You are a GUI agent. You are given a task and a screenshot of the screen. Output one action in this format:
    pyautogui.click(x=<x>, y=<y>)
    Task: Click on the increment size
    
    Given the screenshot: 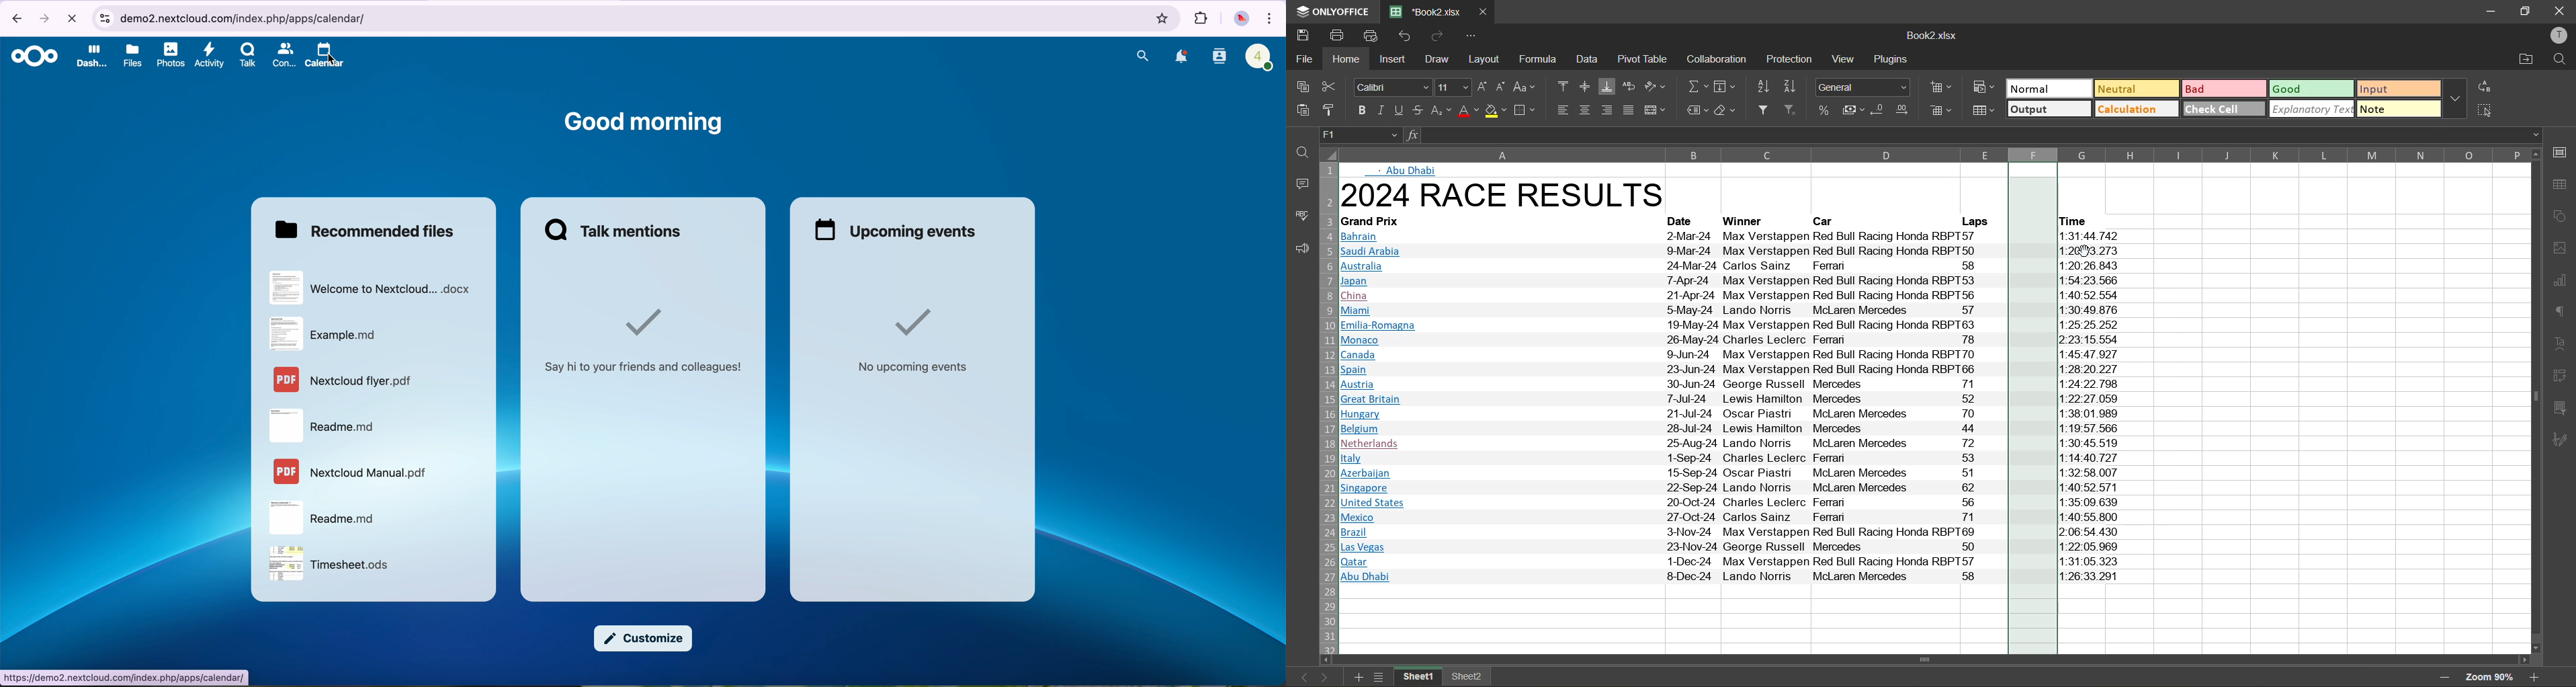 What is the action you would take?
    pyautogui.click(x=1484, y=87)
    